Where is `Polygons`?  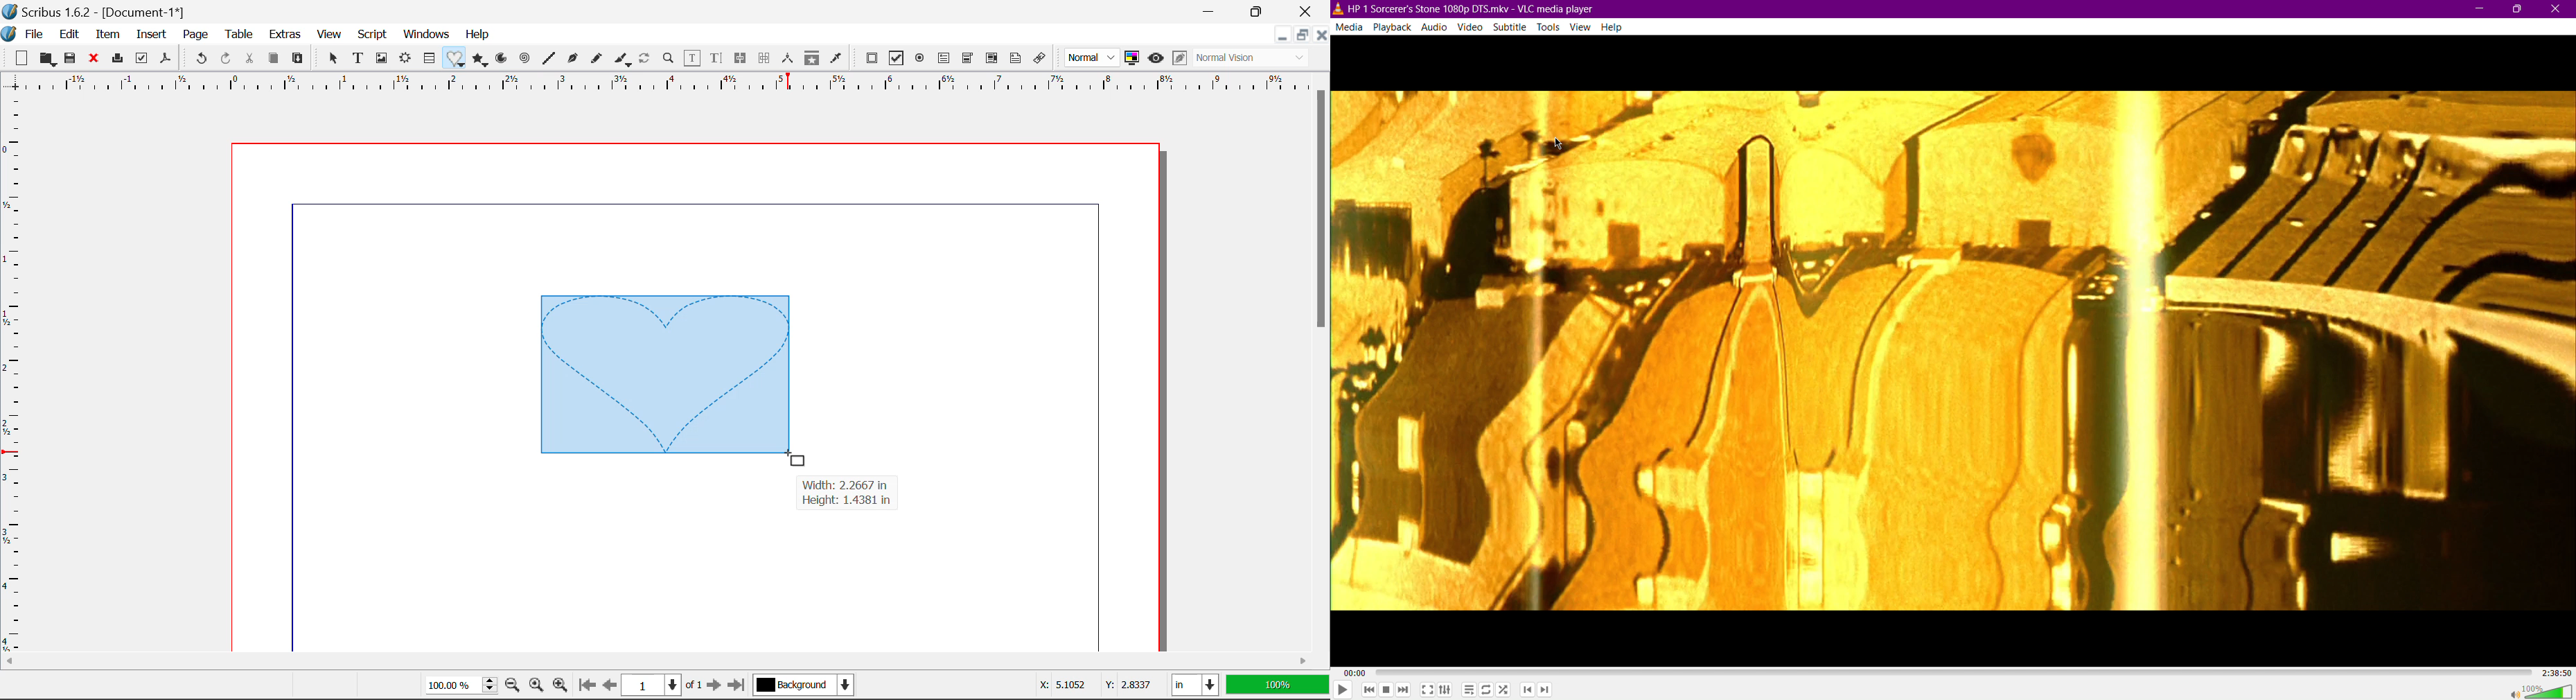 Polygons is located at coordinates (481, 60).